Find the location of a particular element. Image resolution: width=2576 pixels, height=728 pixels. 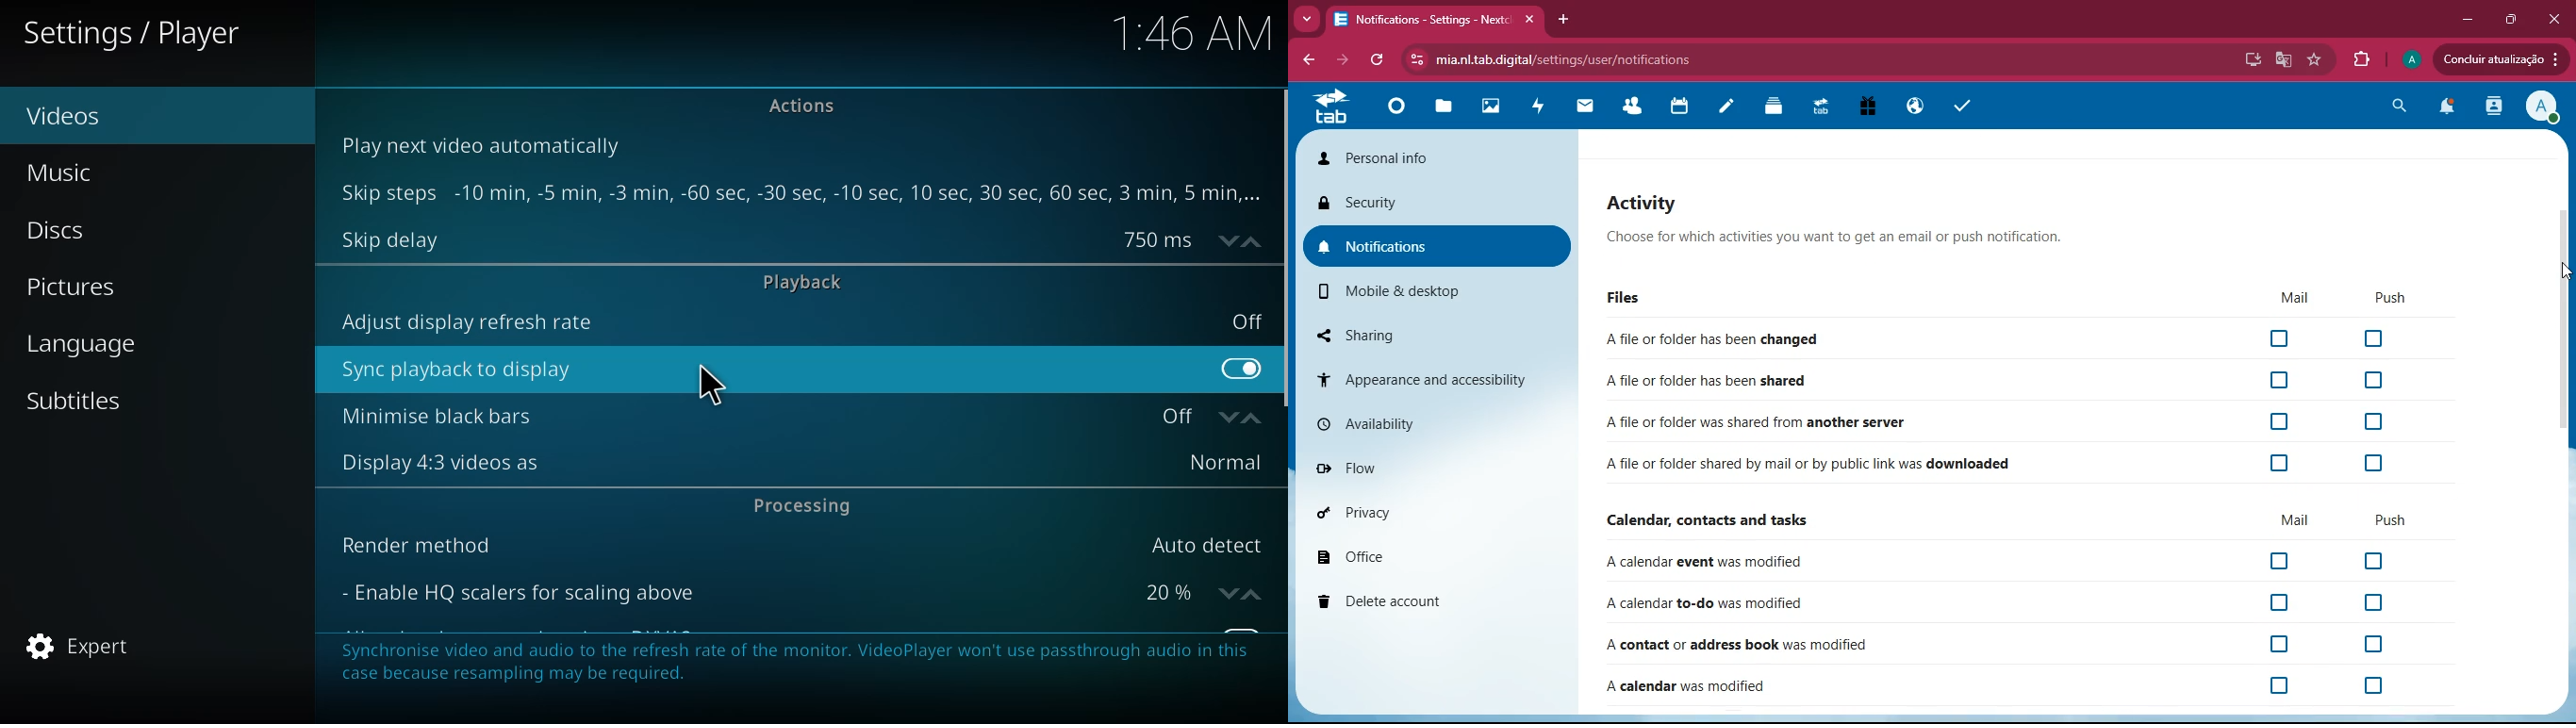

Calendar is located at coordinates (1682, 106).